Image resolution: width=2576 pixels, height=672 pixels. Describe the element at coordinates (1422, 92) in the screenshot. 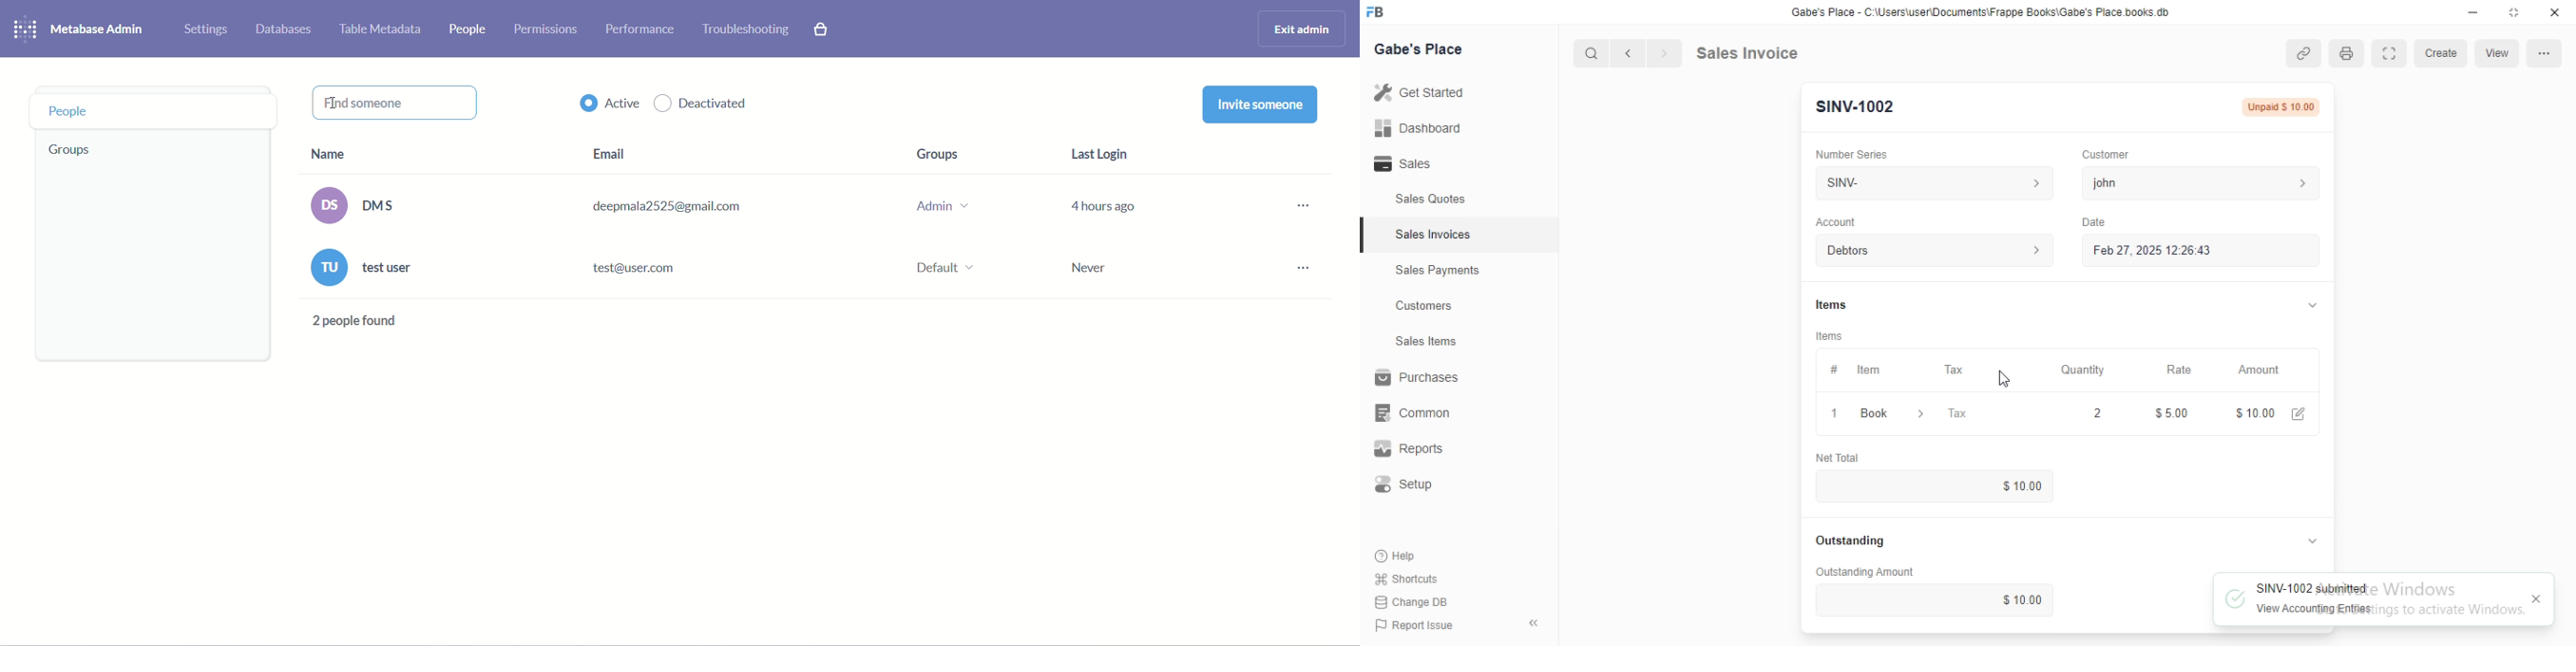

I see `Get started` at that location.